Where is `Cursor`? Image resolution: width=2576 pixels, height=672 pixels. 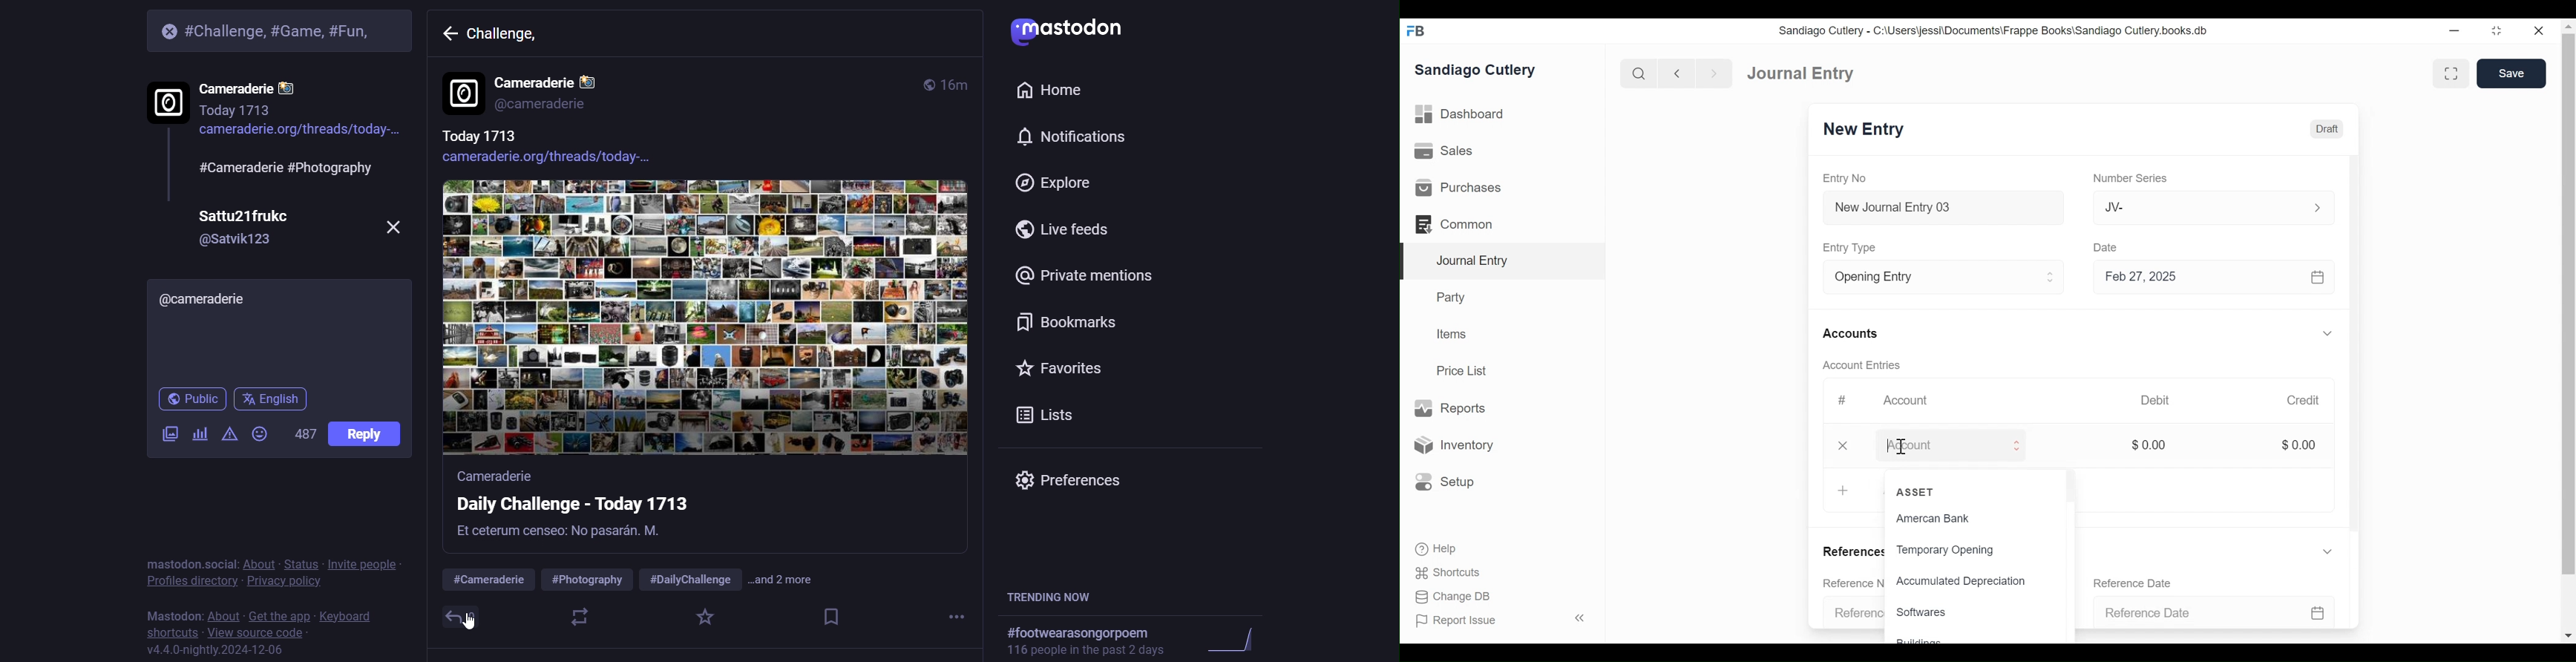
Cursor is located at coordinates (1902, 448).